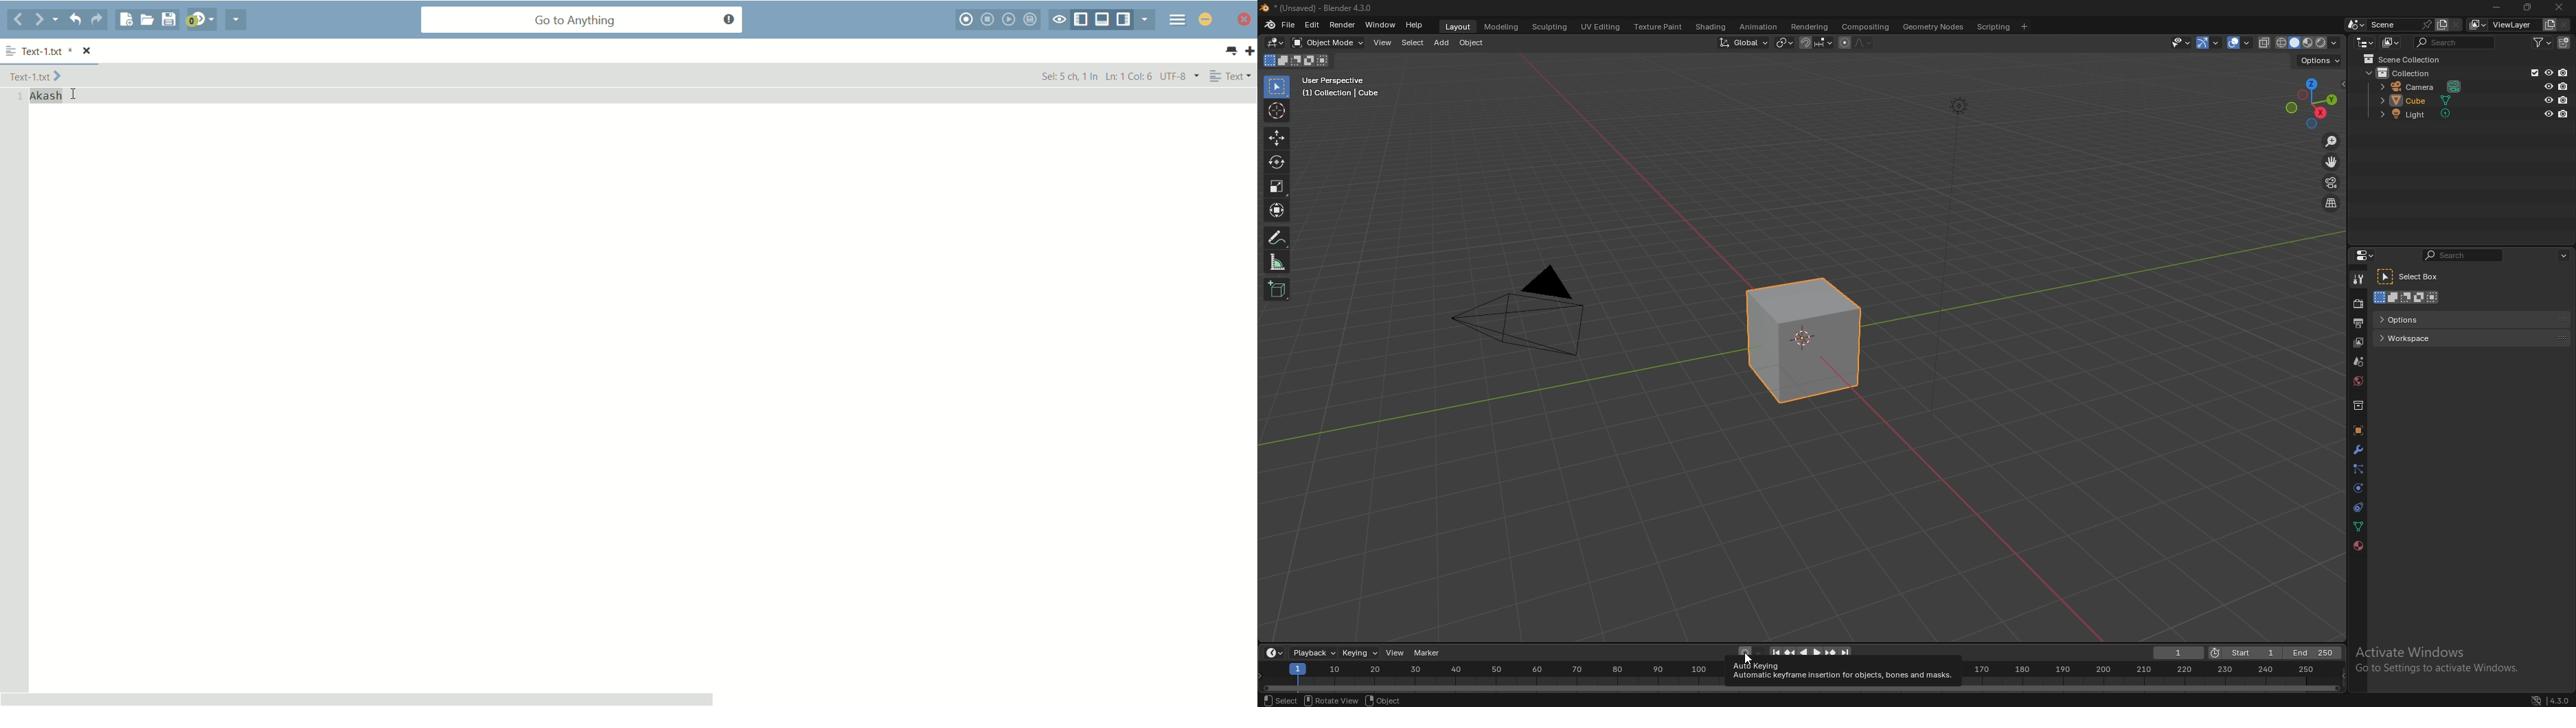  What do you see at coordinates (2563, 85) in the screenshot?
I see `disable in render` at bounding box center [2563, 85].